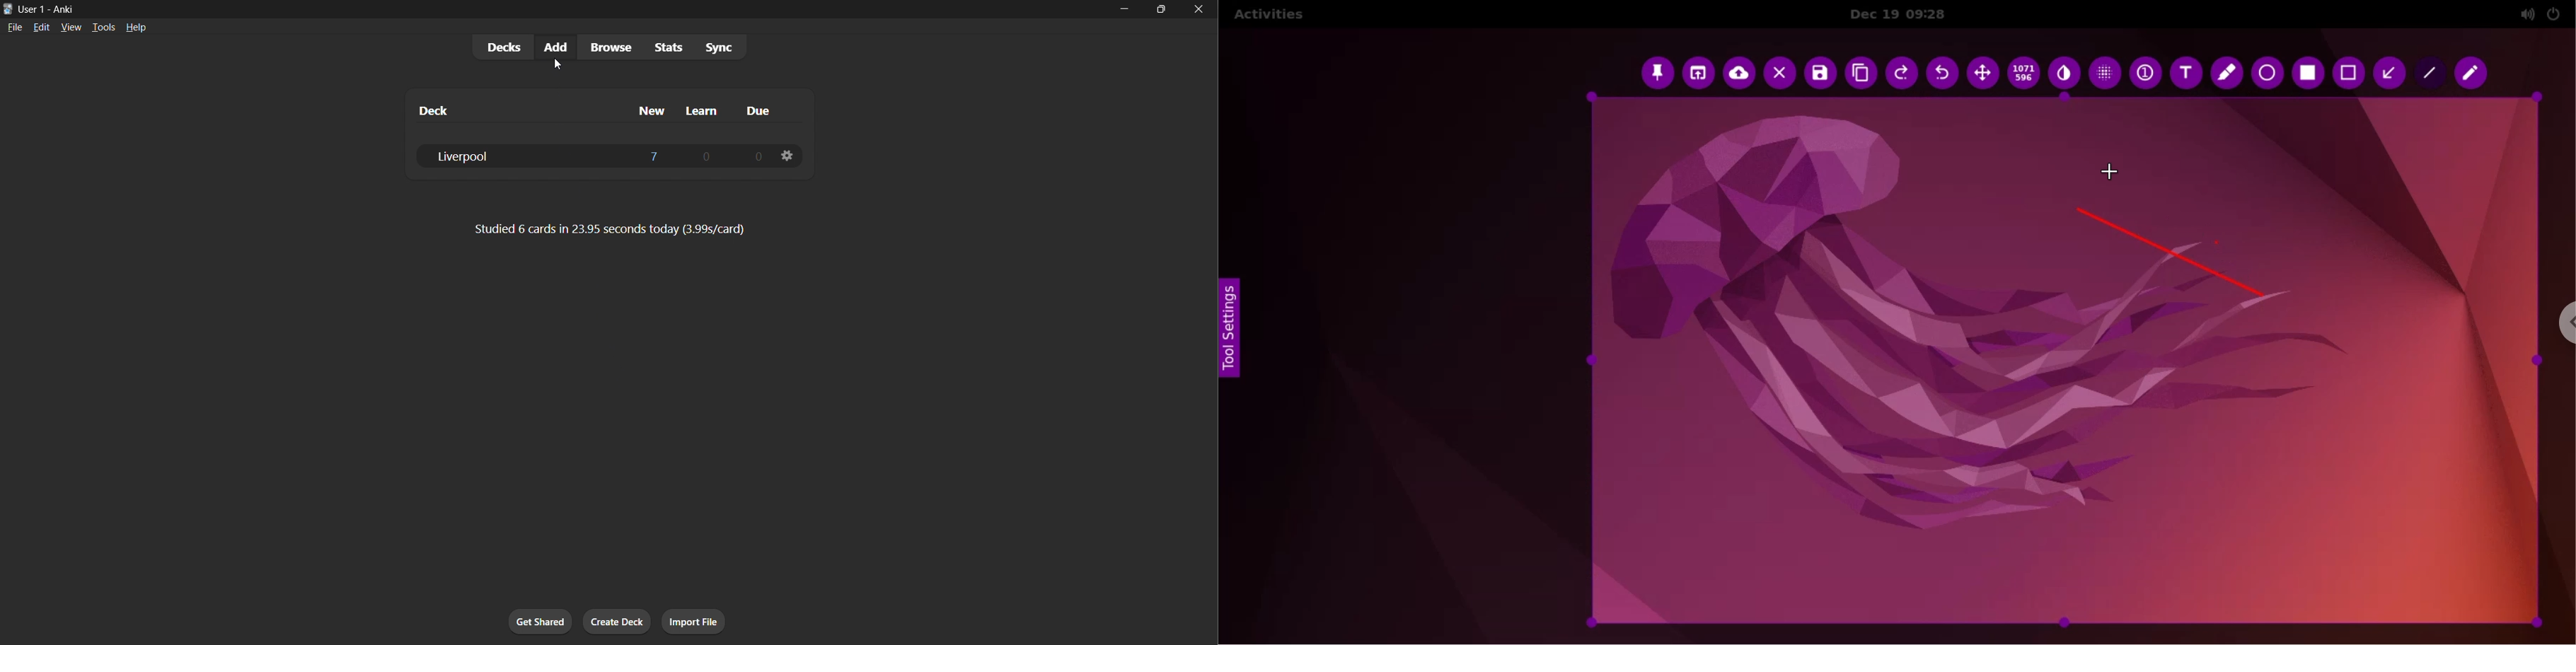  I want to click on help, so click(138, 26).